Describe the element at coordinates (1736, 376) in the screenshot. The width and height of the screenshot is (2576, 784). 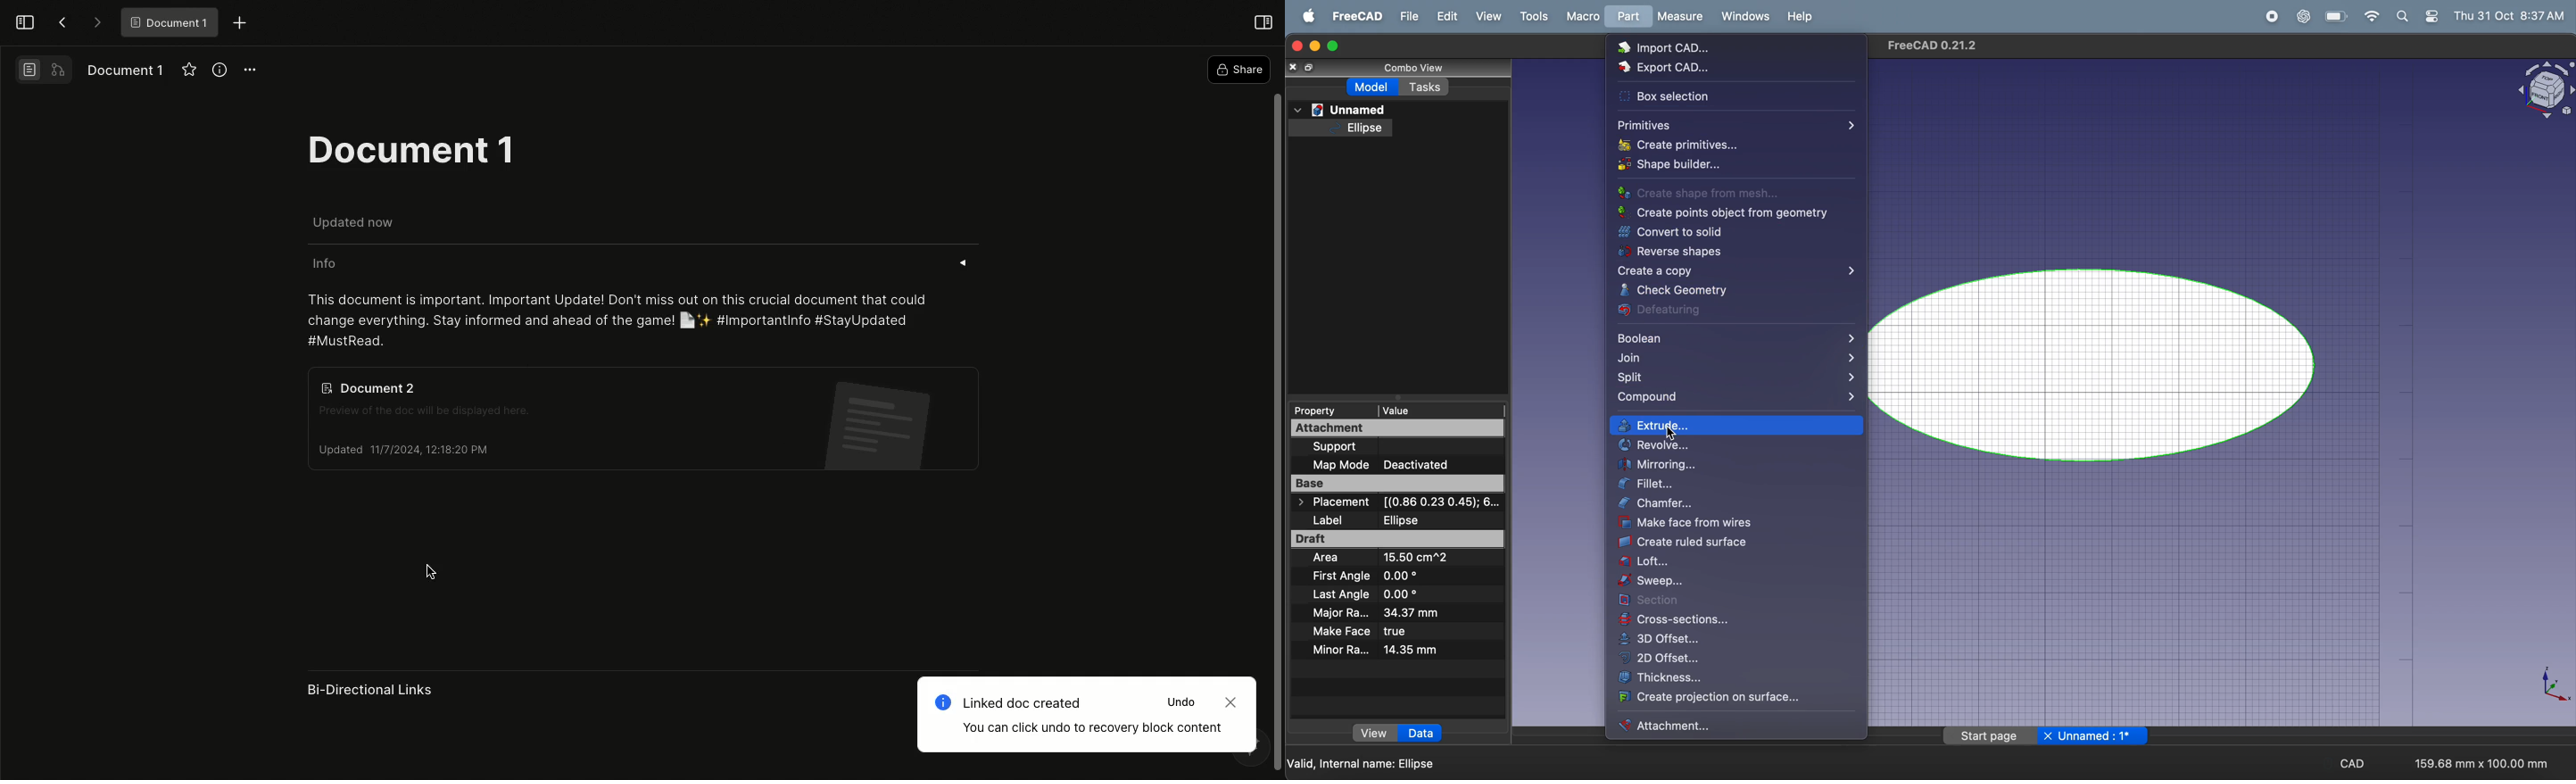
I see `split` at that location.